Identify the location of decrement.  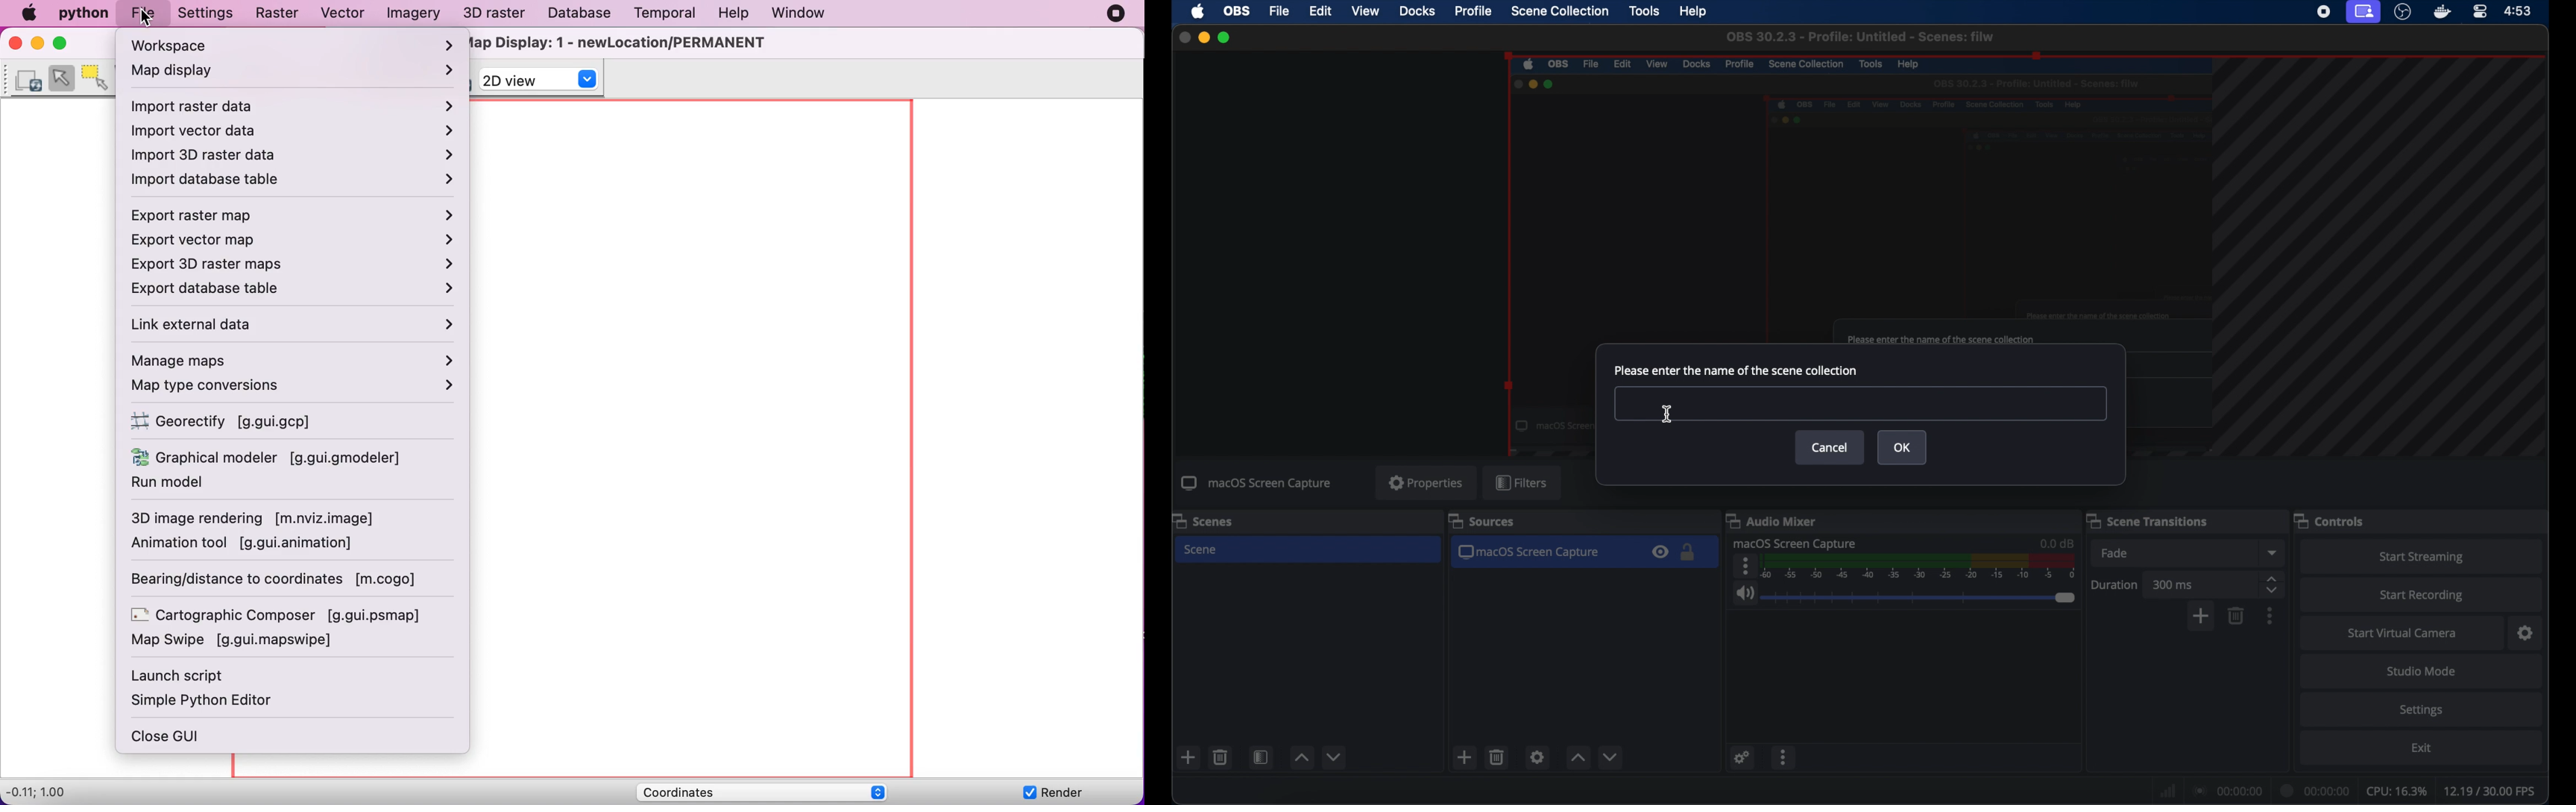
(1335, 757).